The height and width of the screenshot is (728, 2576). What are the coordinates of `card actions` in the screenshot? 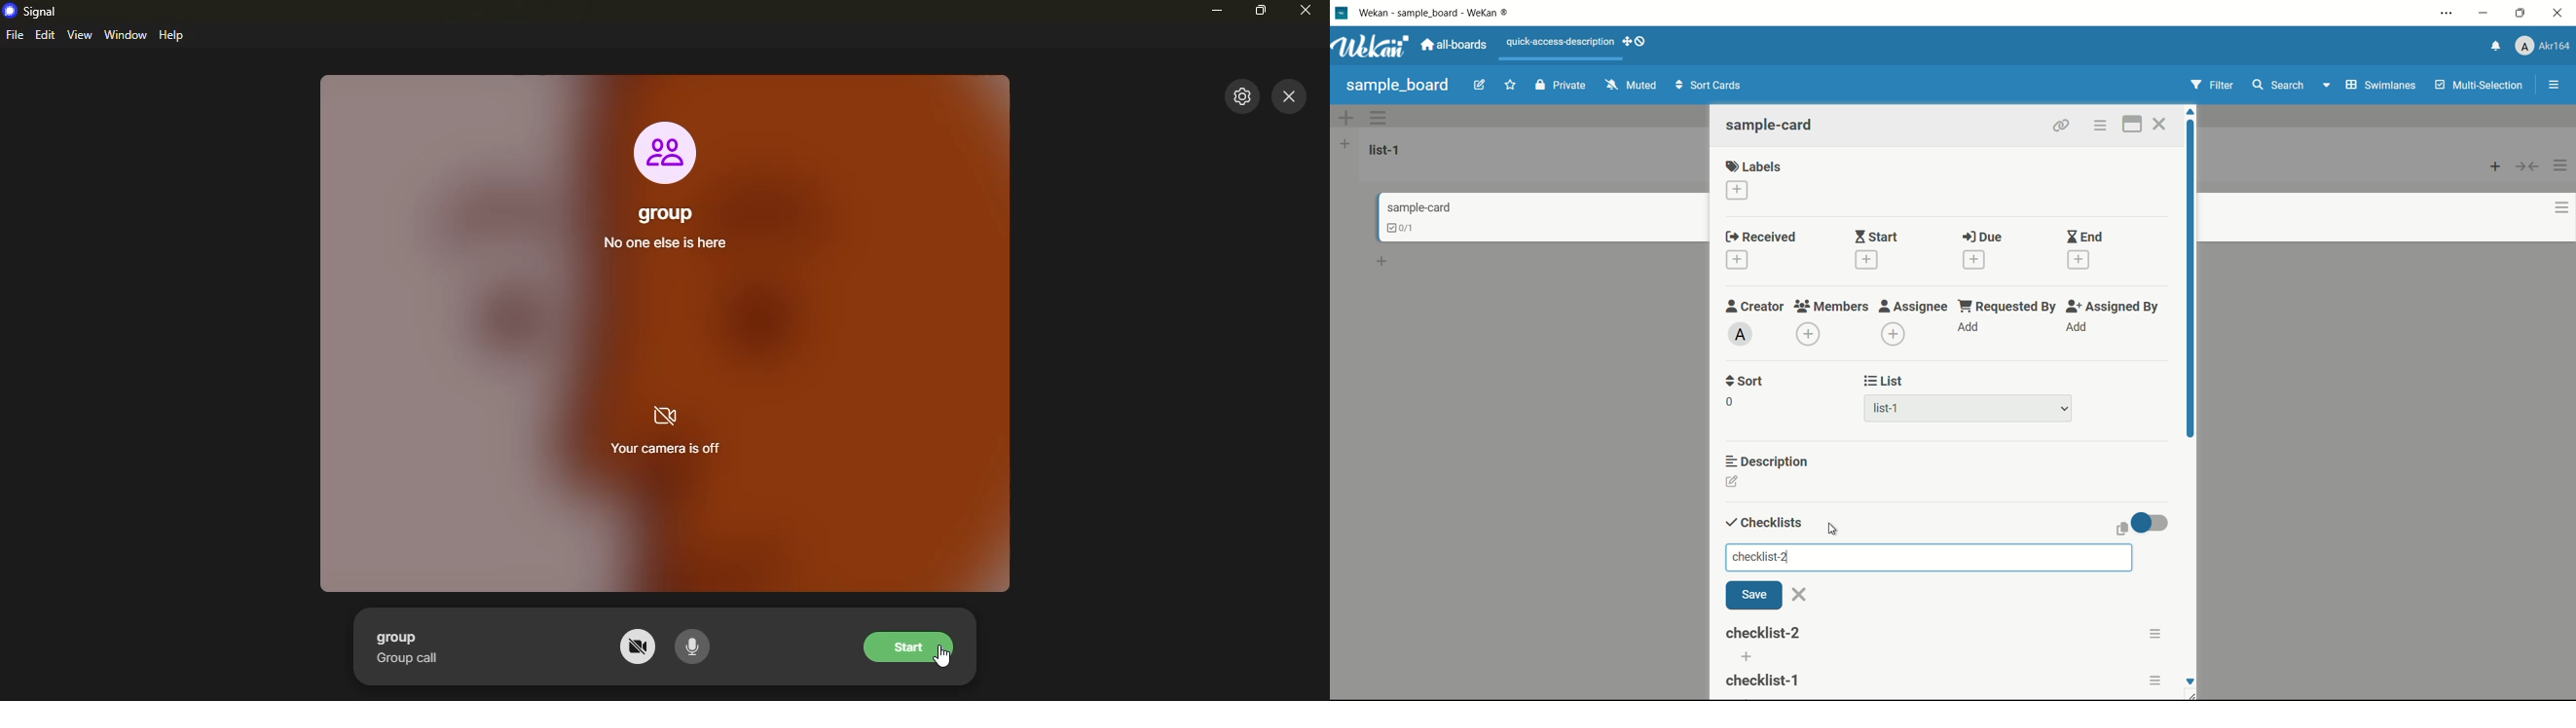 It's located at (2562, 208).